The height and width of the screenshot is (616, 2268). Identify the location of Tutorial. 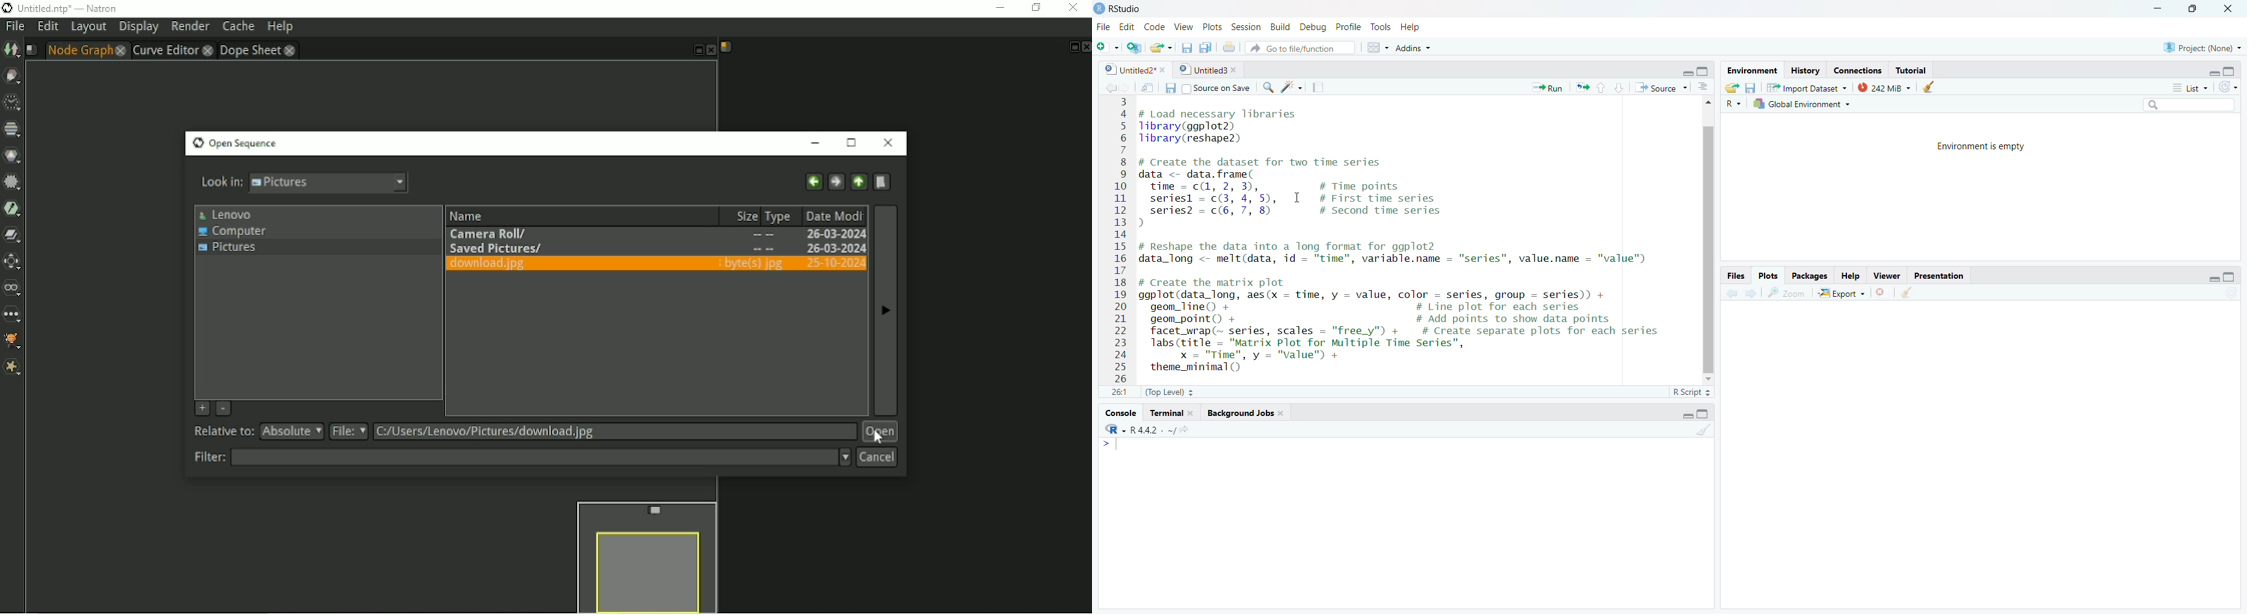
(1912, 70).